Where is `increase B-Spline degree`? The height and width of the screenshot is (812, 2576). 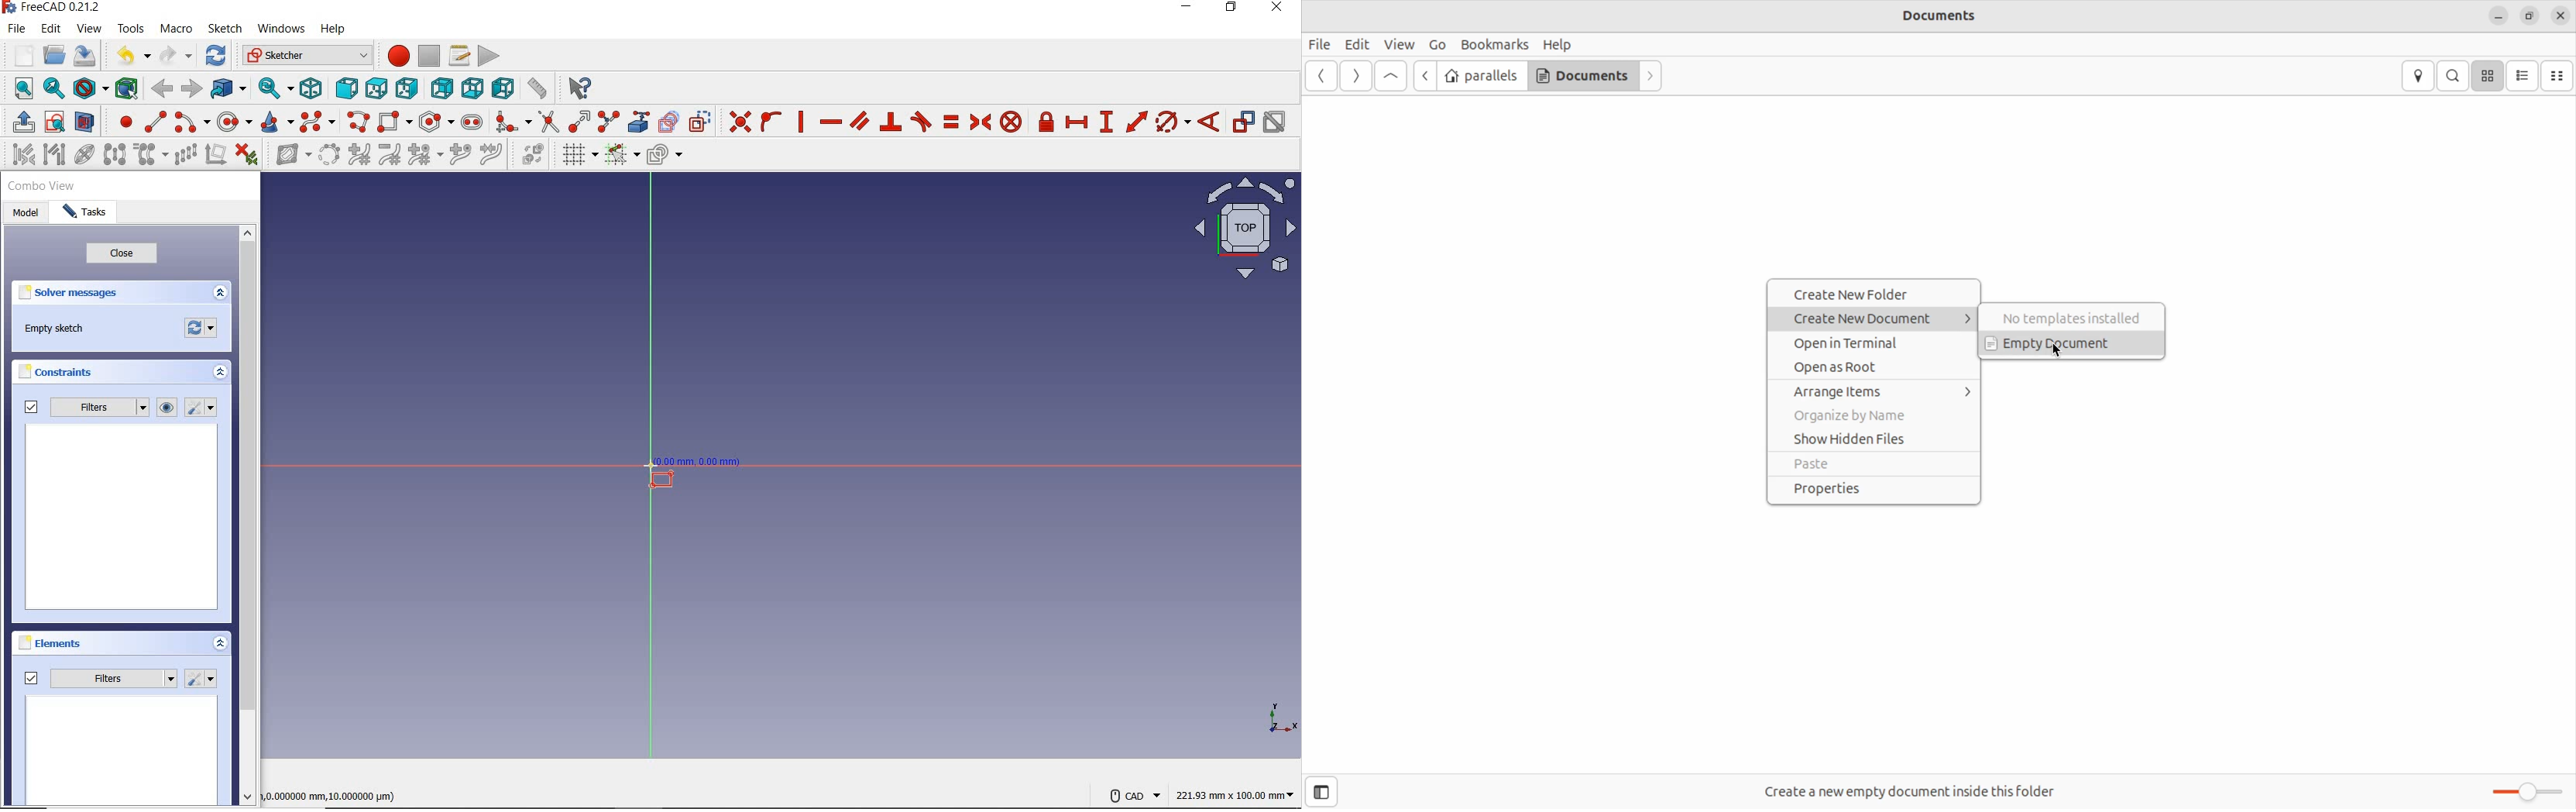 increase B-Spline degree is located at coordinates (458, 156).